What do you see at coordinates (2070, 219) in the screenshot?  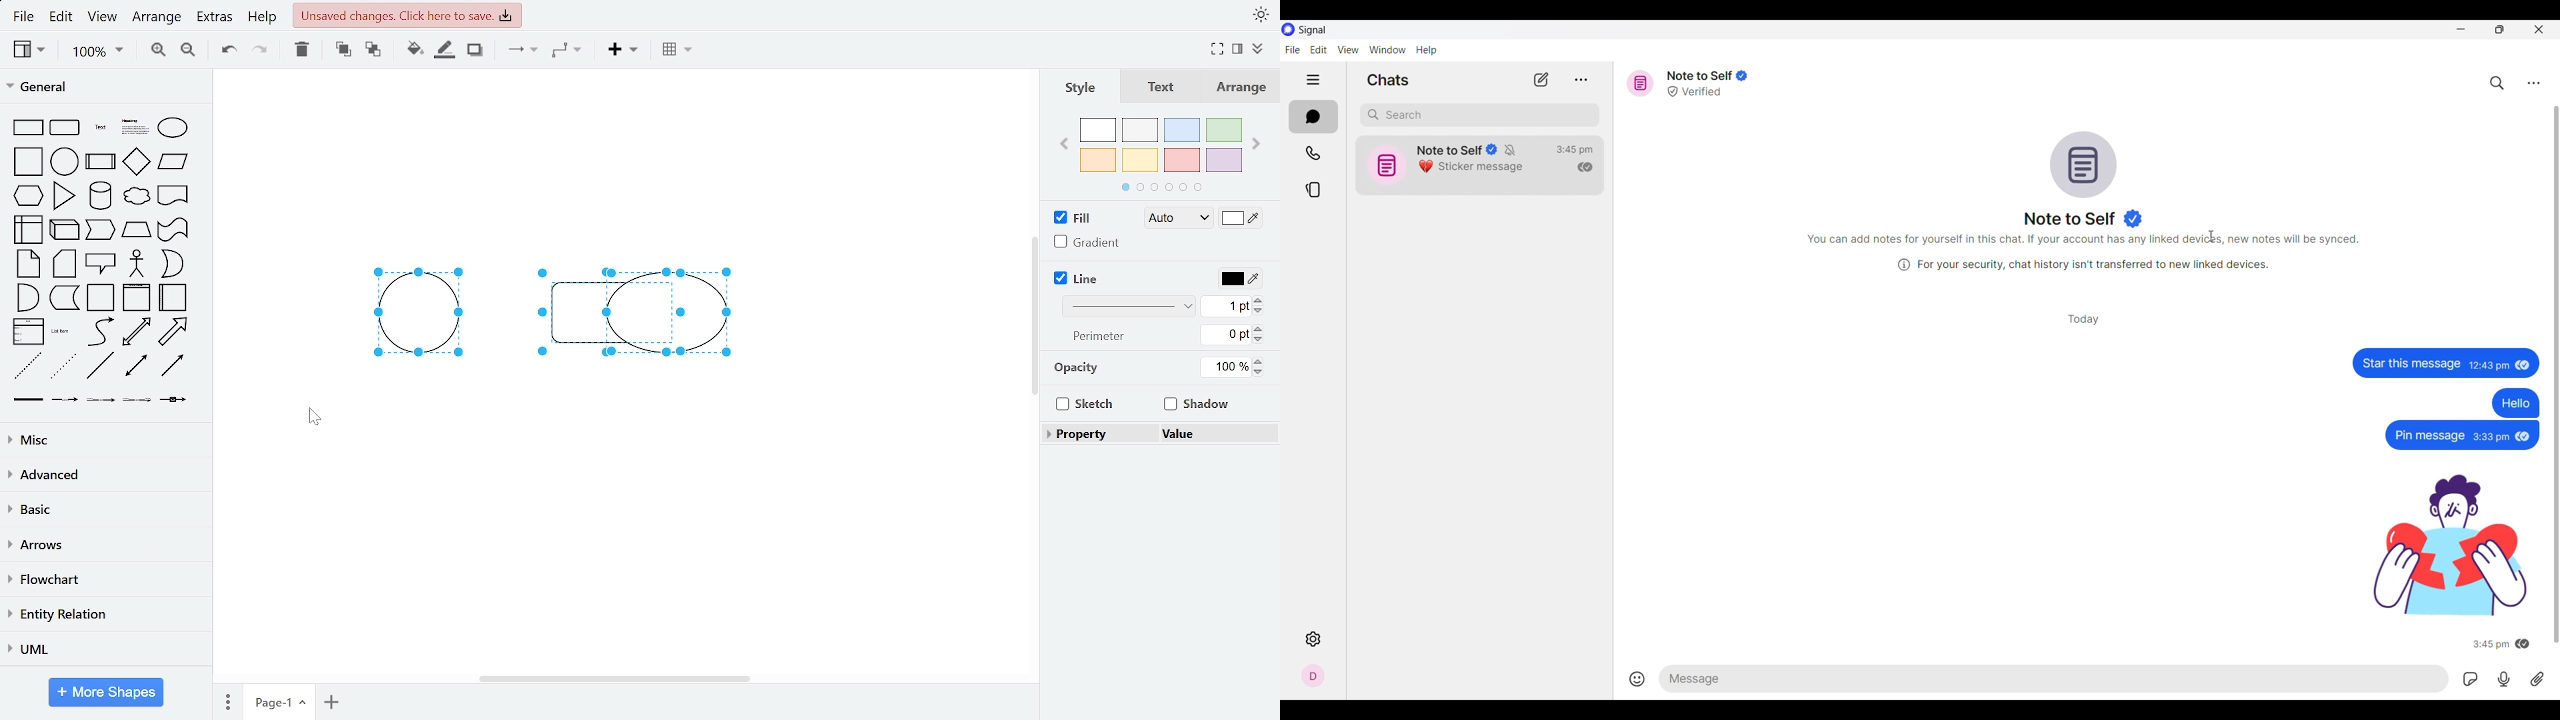 I see `Name of message reciever` at bounding box center [2070, 219].